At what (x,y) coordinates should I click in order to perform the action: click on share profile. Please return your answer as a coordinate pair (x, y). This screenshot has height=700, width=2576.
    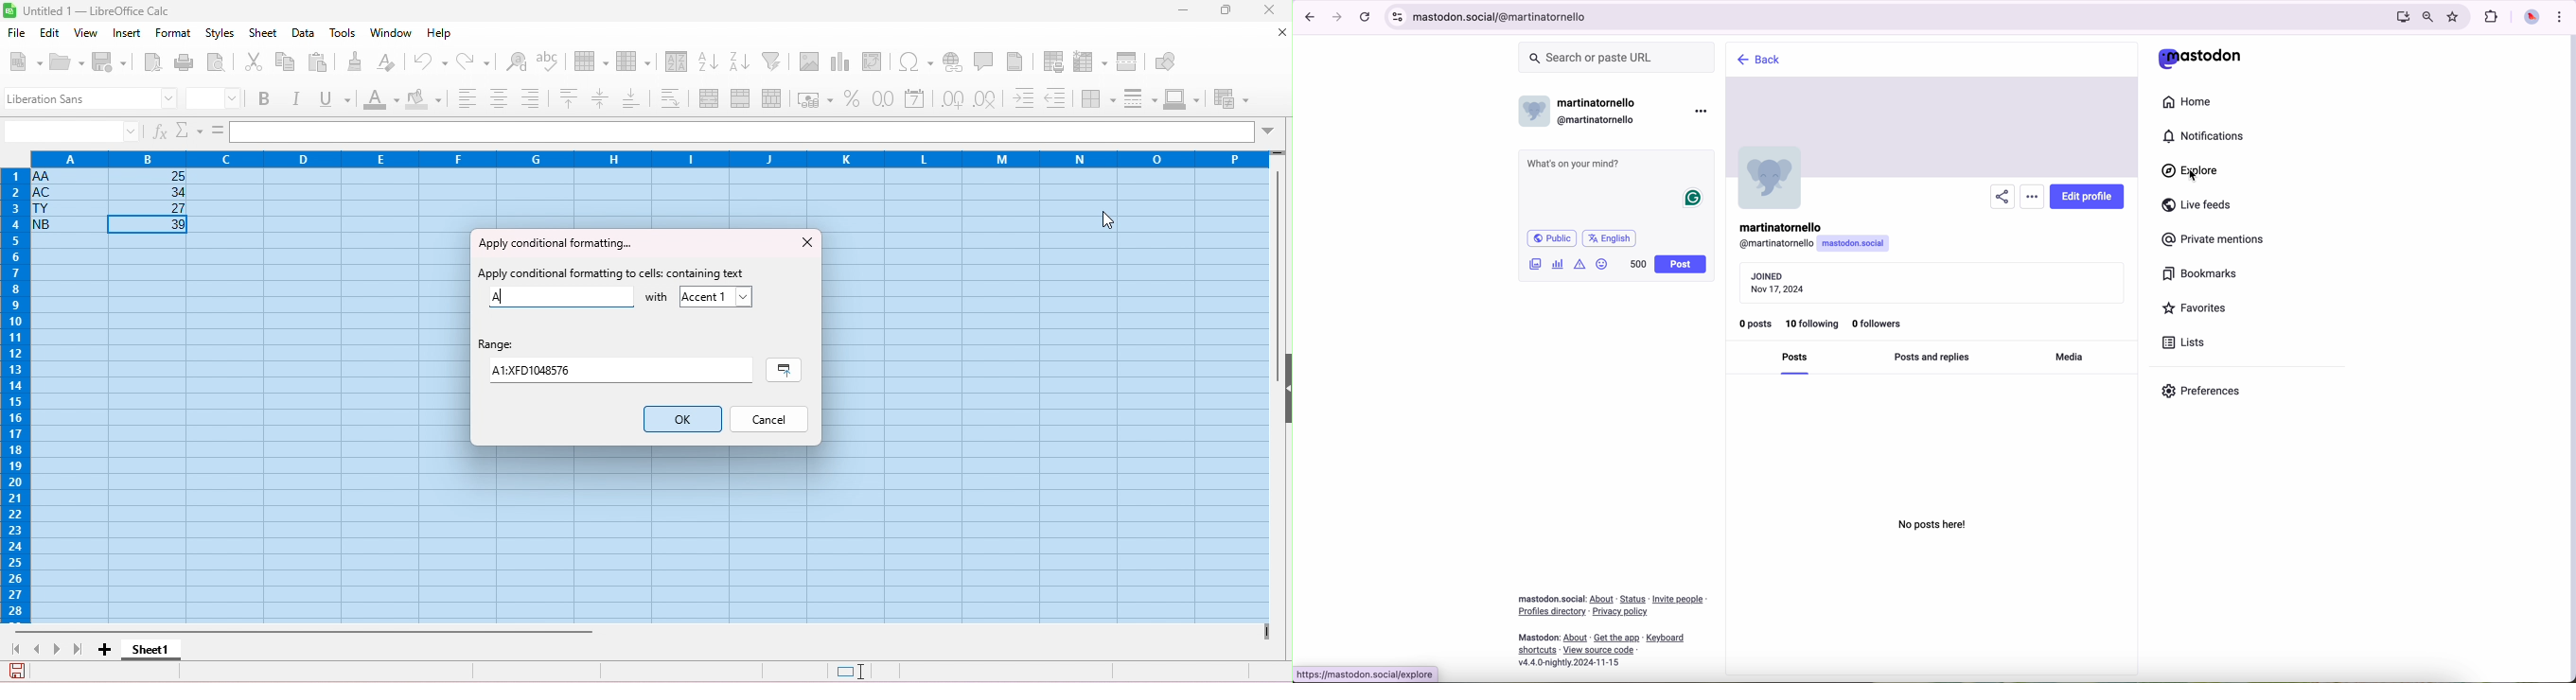
    Looking at the image, I should click on (2004, 197).